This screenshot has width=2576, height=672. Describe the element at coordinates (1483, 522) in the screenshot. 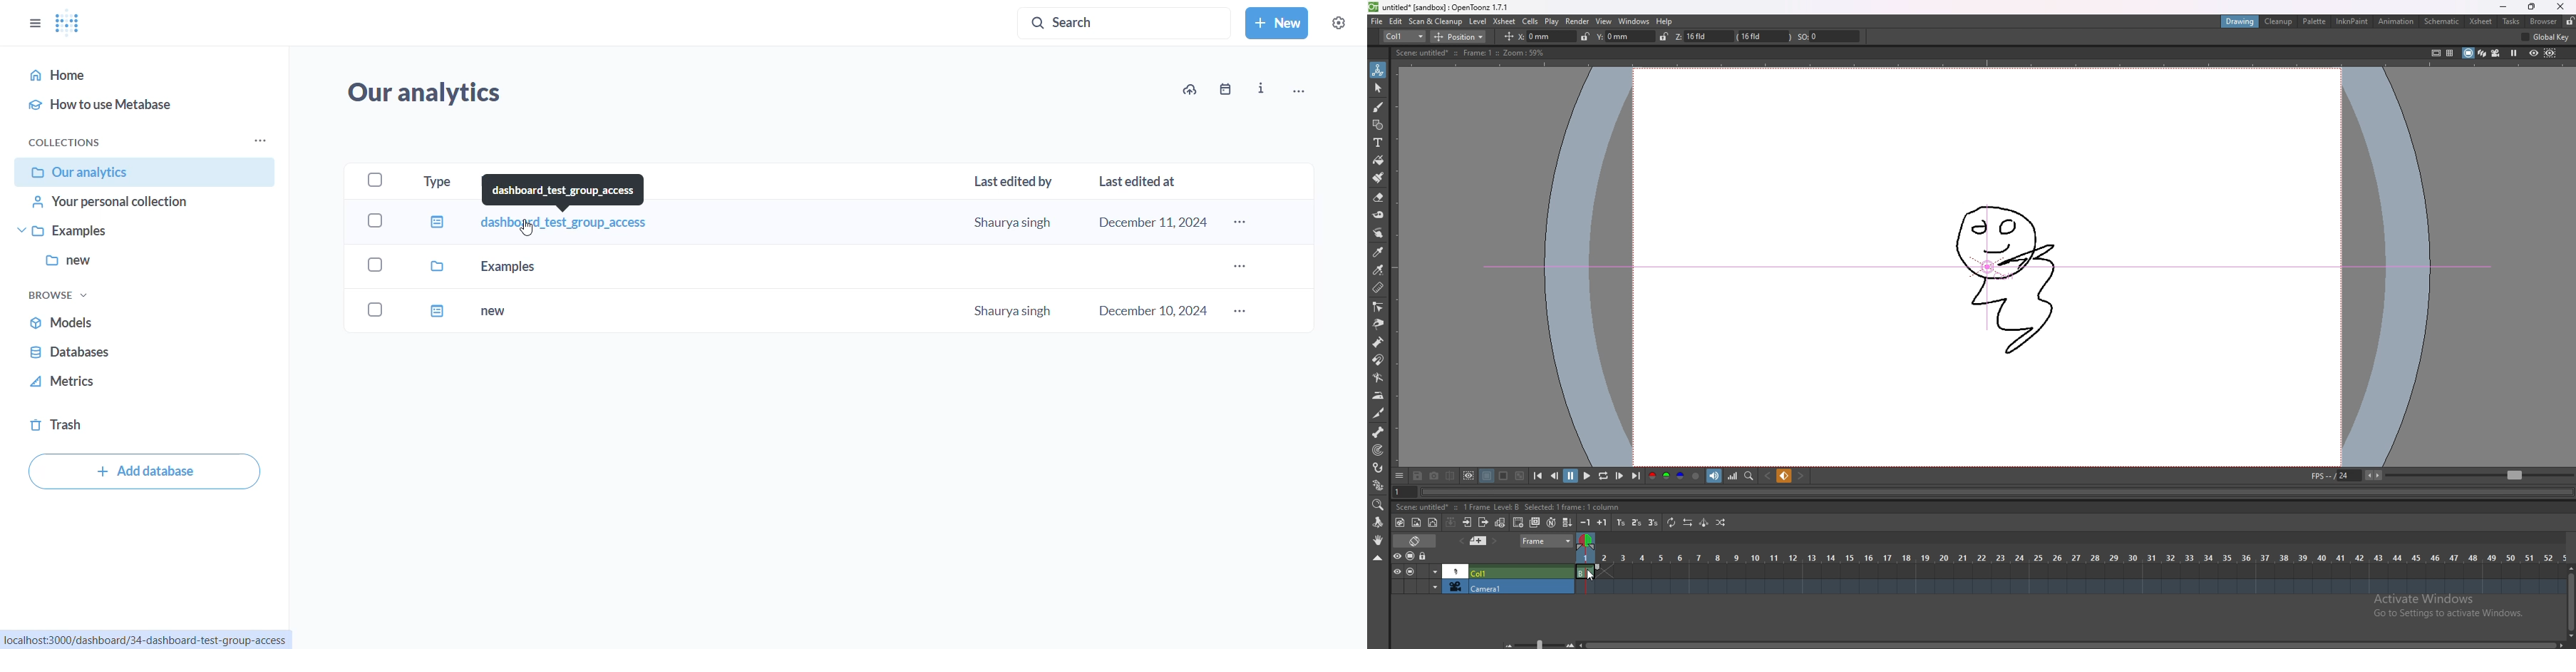

I see `close sub xsheet` at that location.